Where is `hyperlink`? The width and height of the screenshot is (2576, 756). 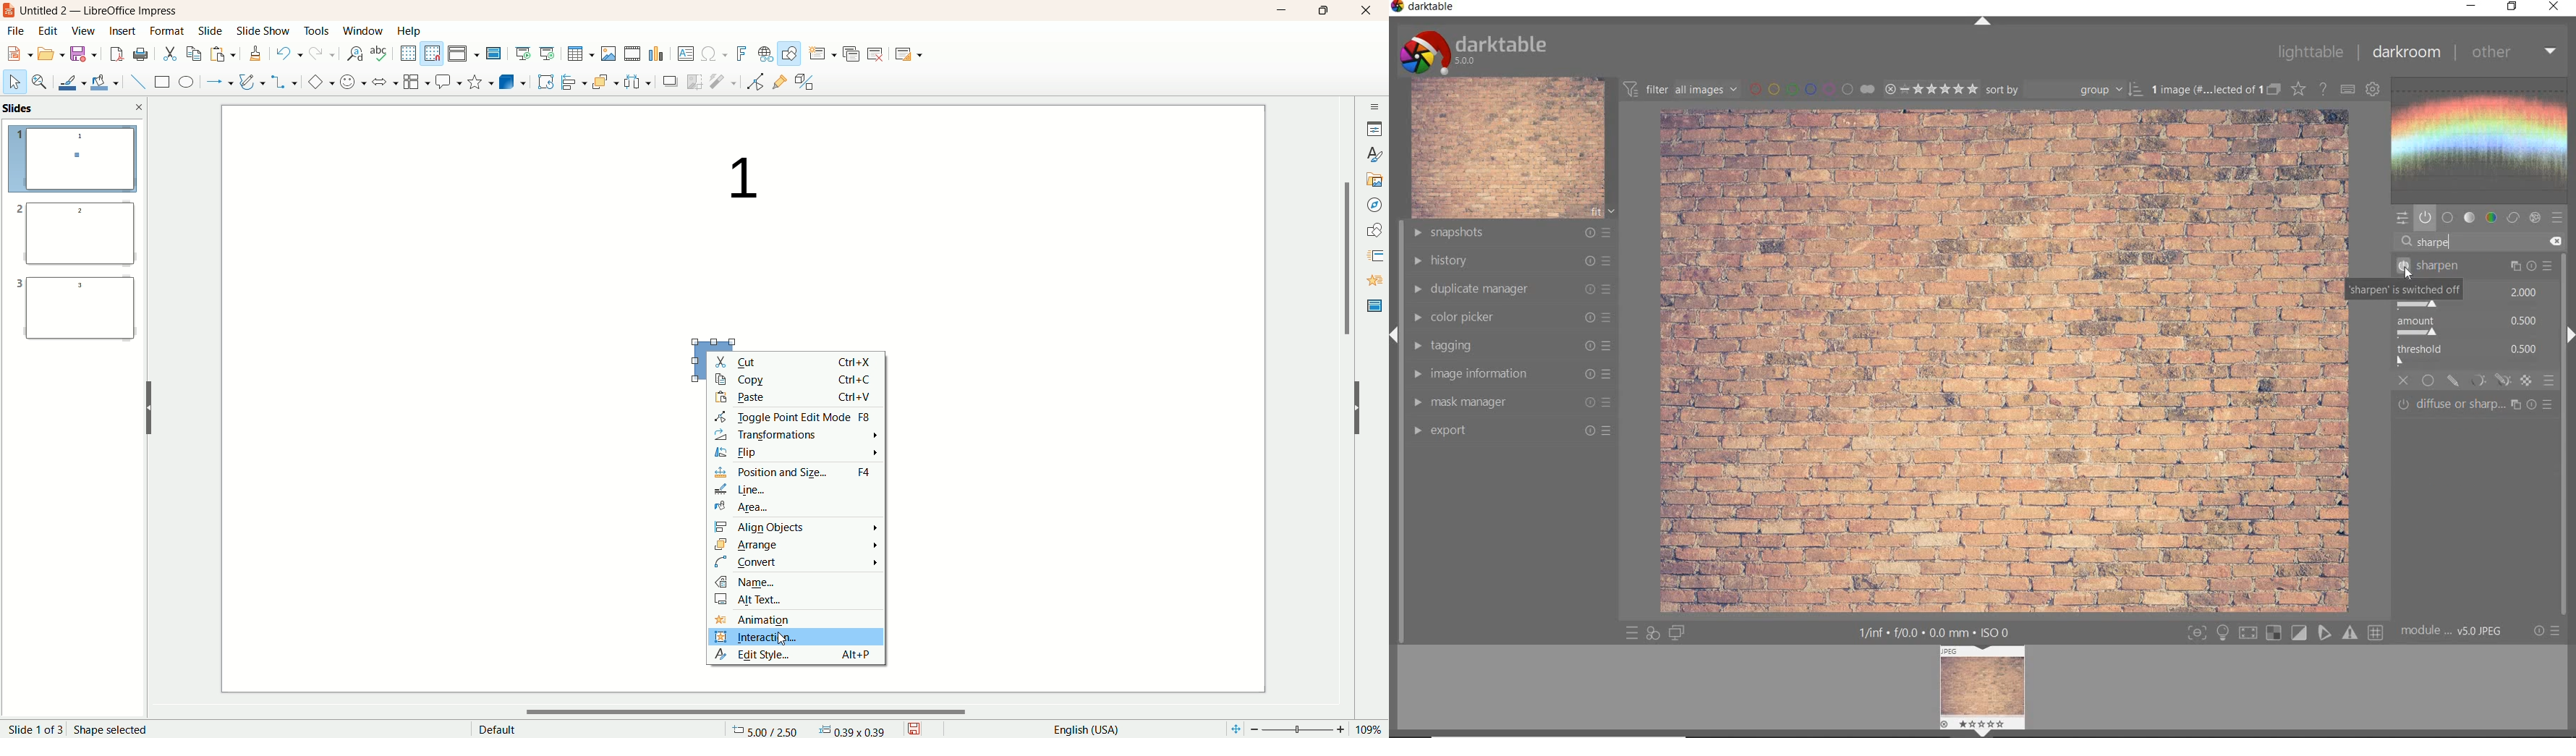 hyperlink is located at coordinates (762, 54).